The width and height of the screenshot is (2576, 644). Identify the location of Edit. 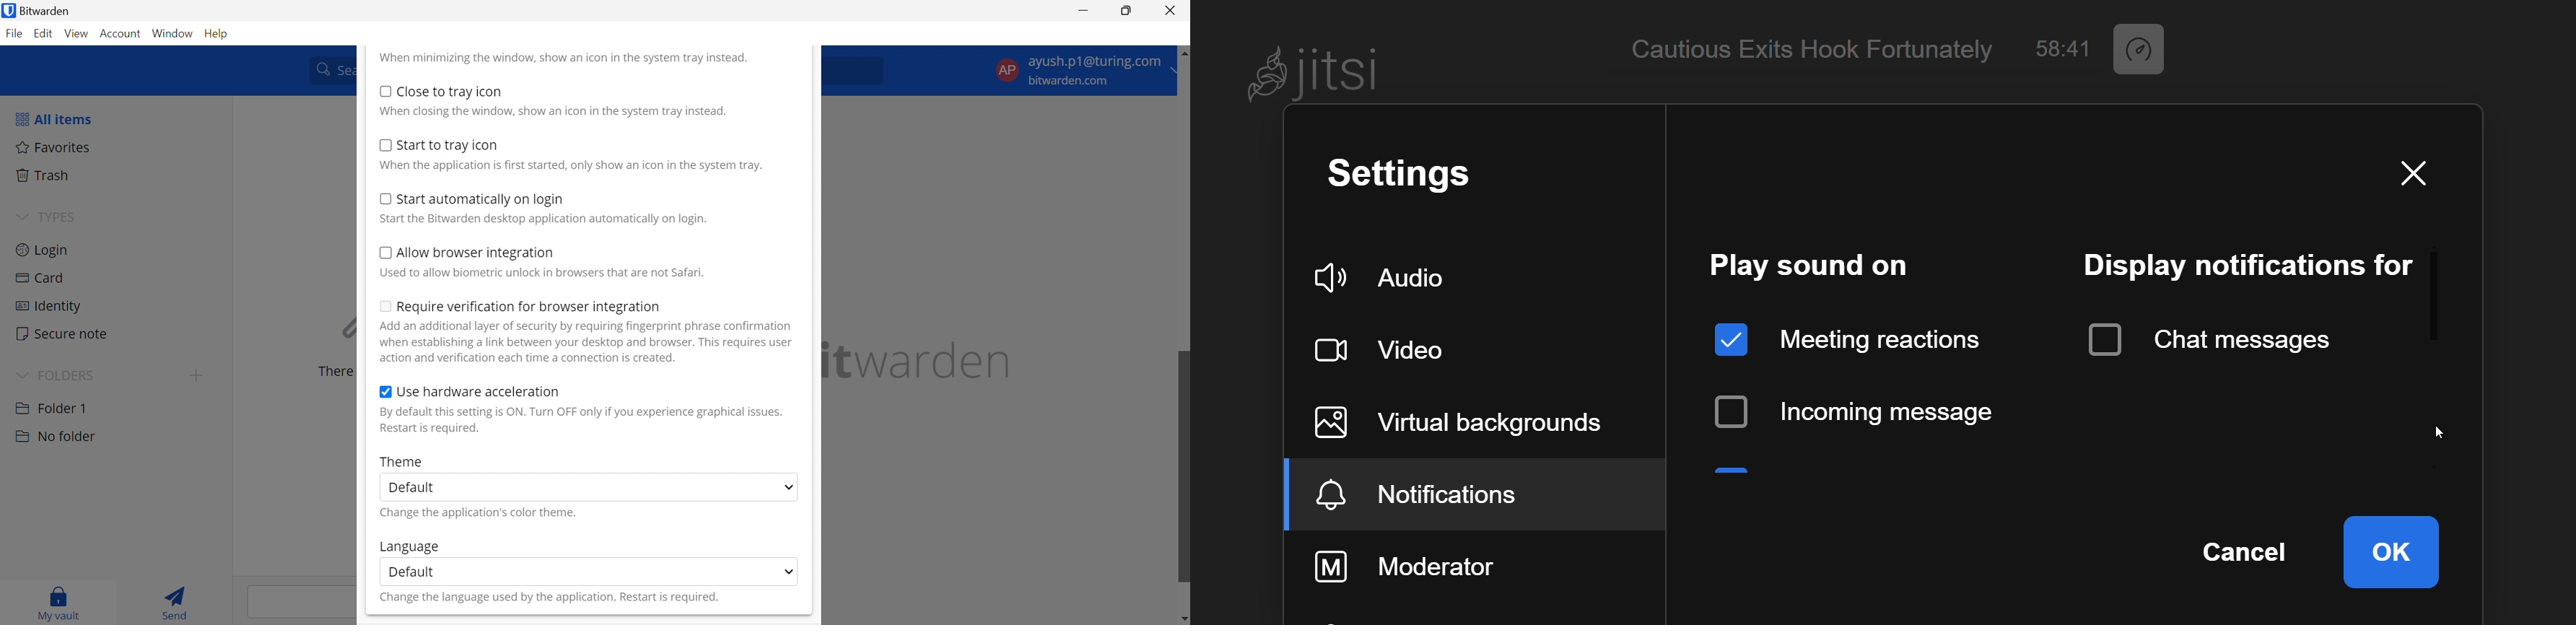
(44, 35).